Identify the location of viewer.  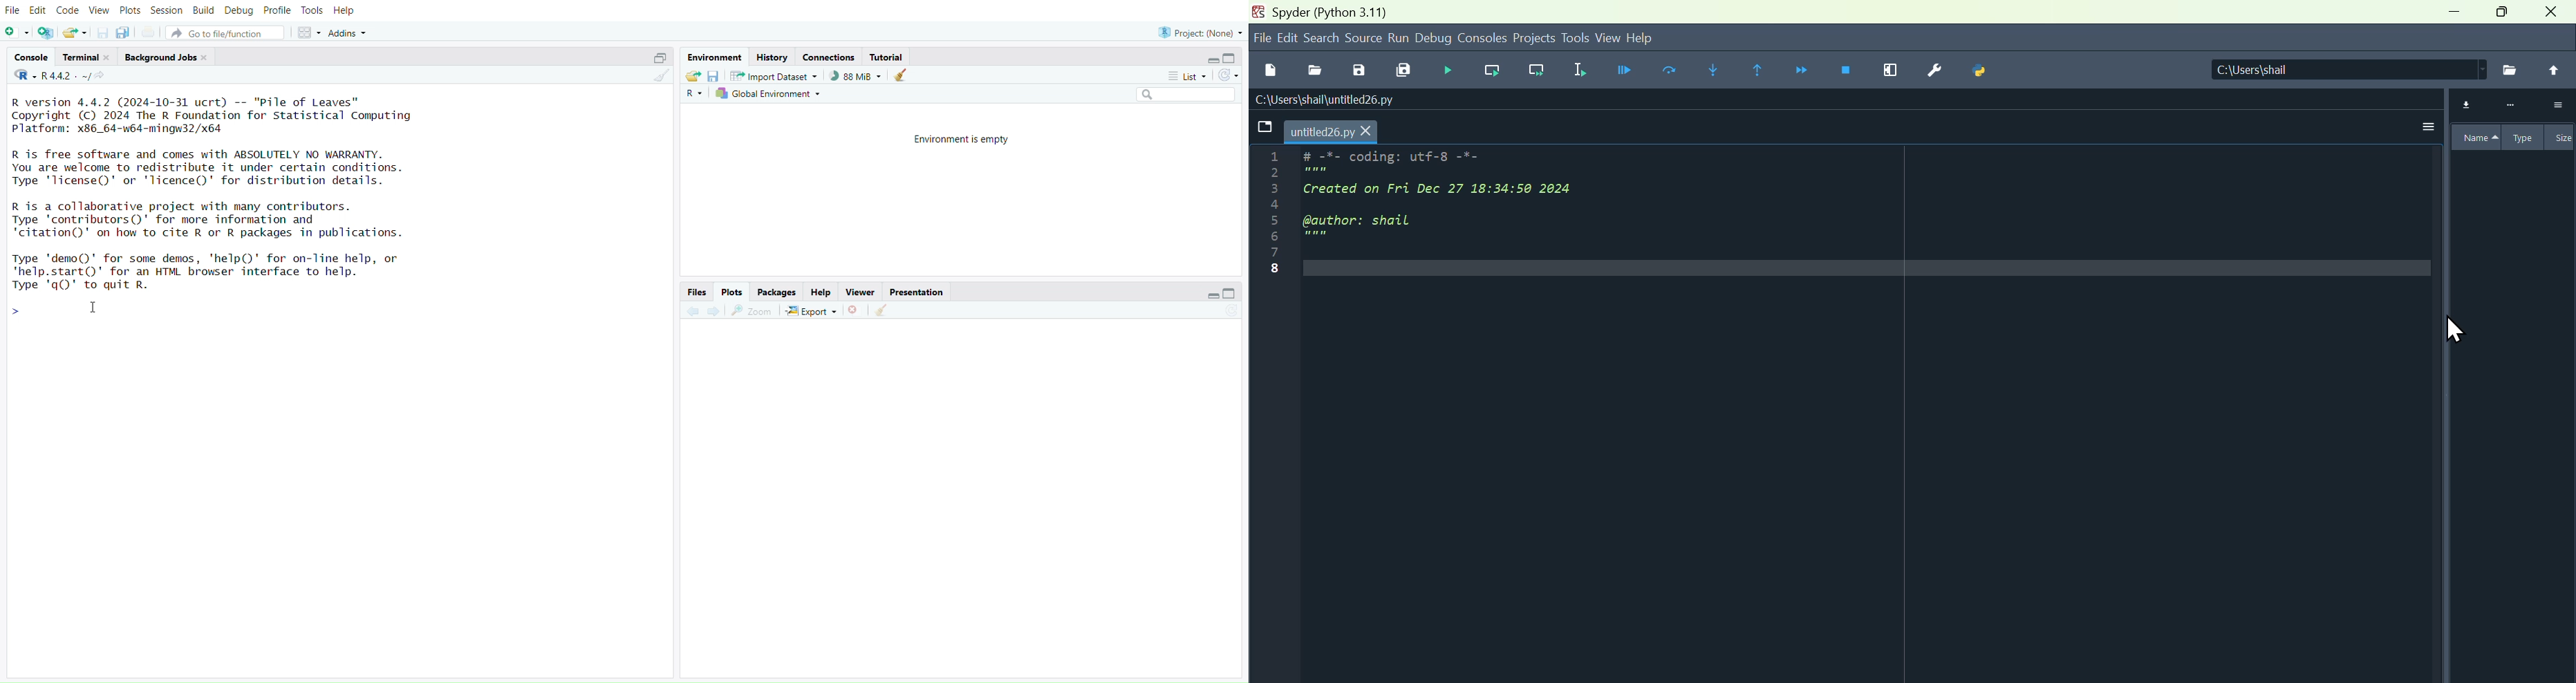
(862, 291).